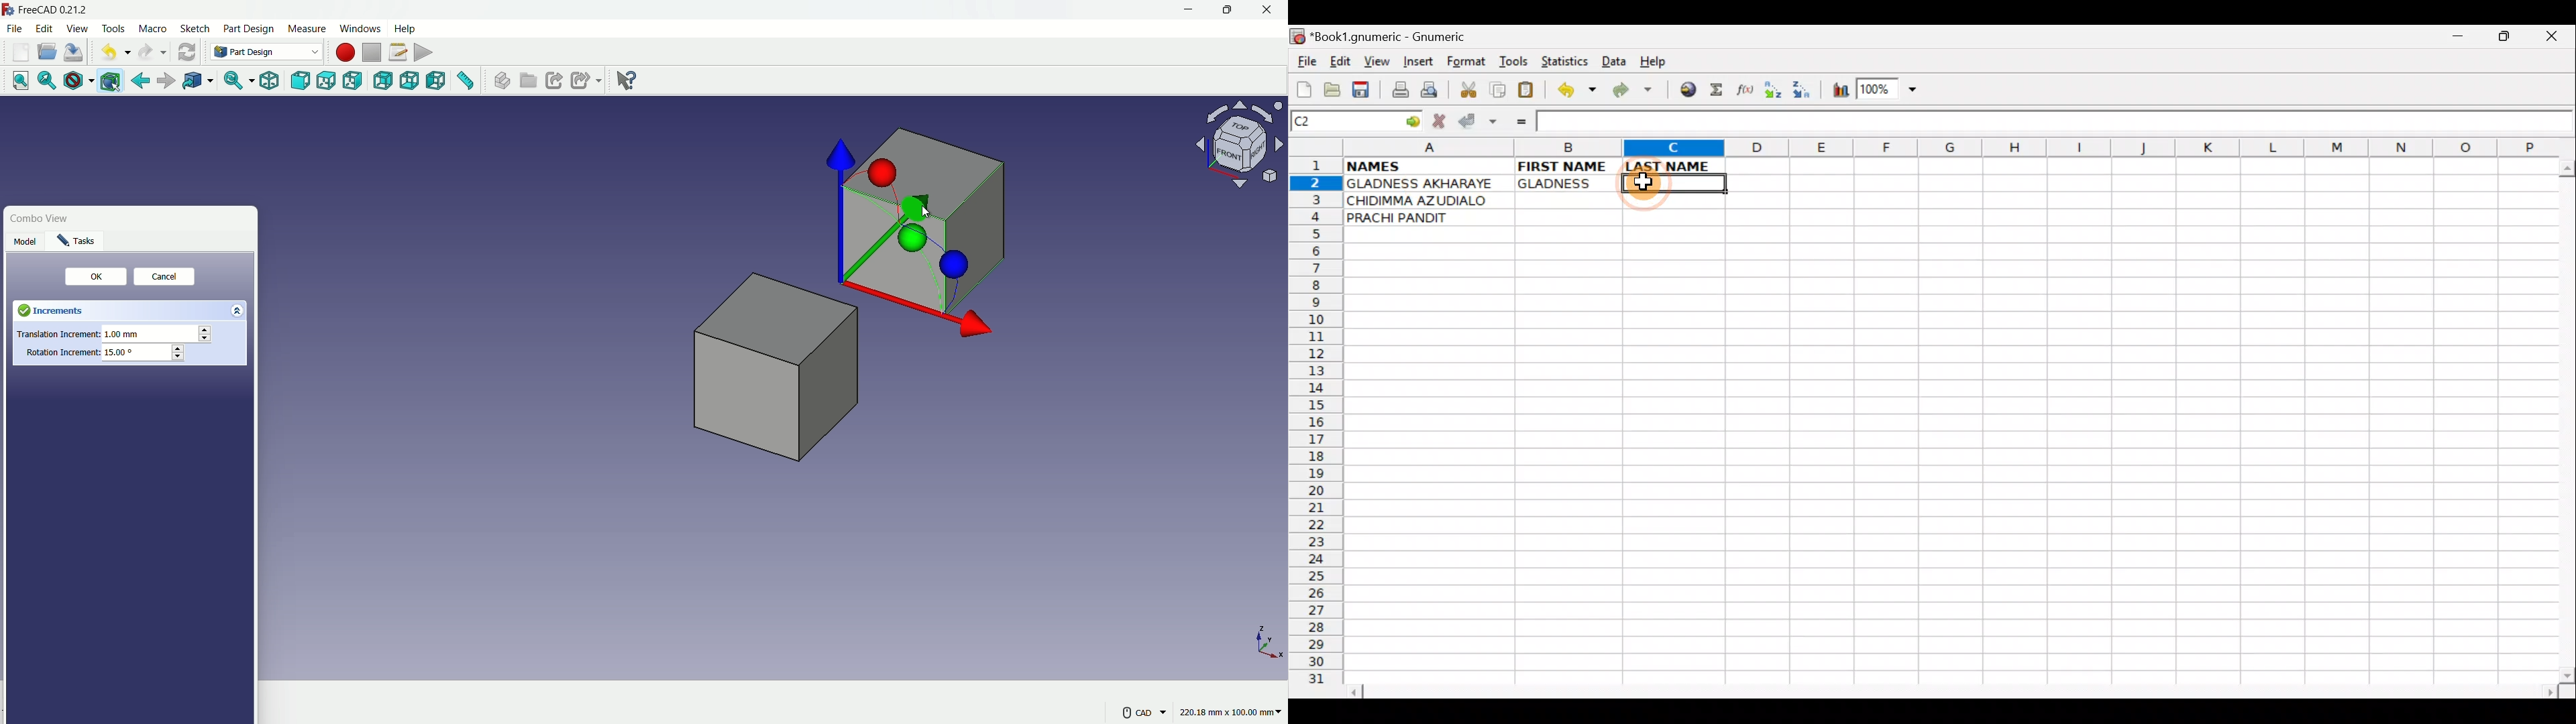 The image size is (2576, 728). What do you see at coordinates (1364, 90) in the screenshot?
I see `Save current workbook` at bounding box center [1364, 90].